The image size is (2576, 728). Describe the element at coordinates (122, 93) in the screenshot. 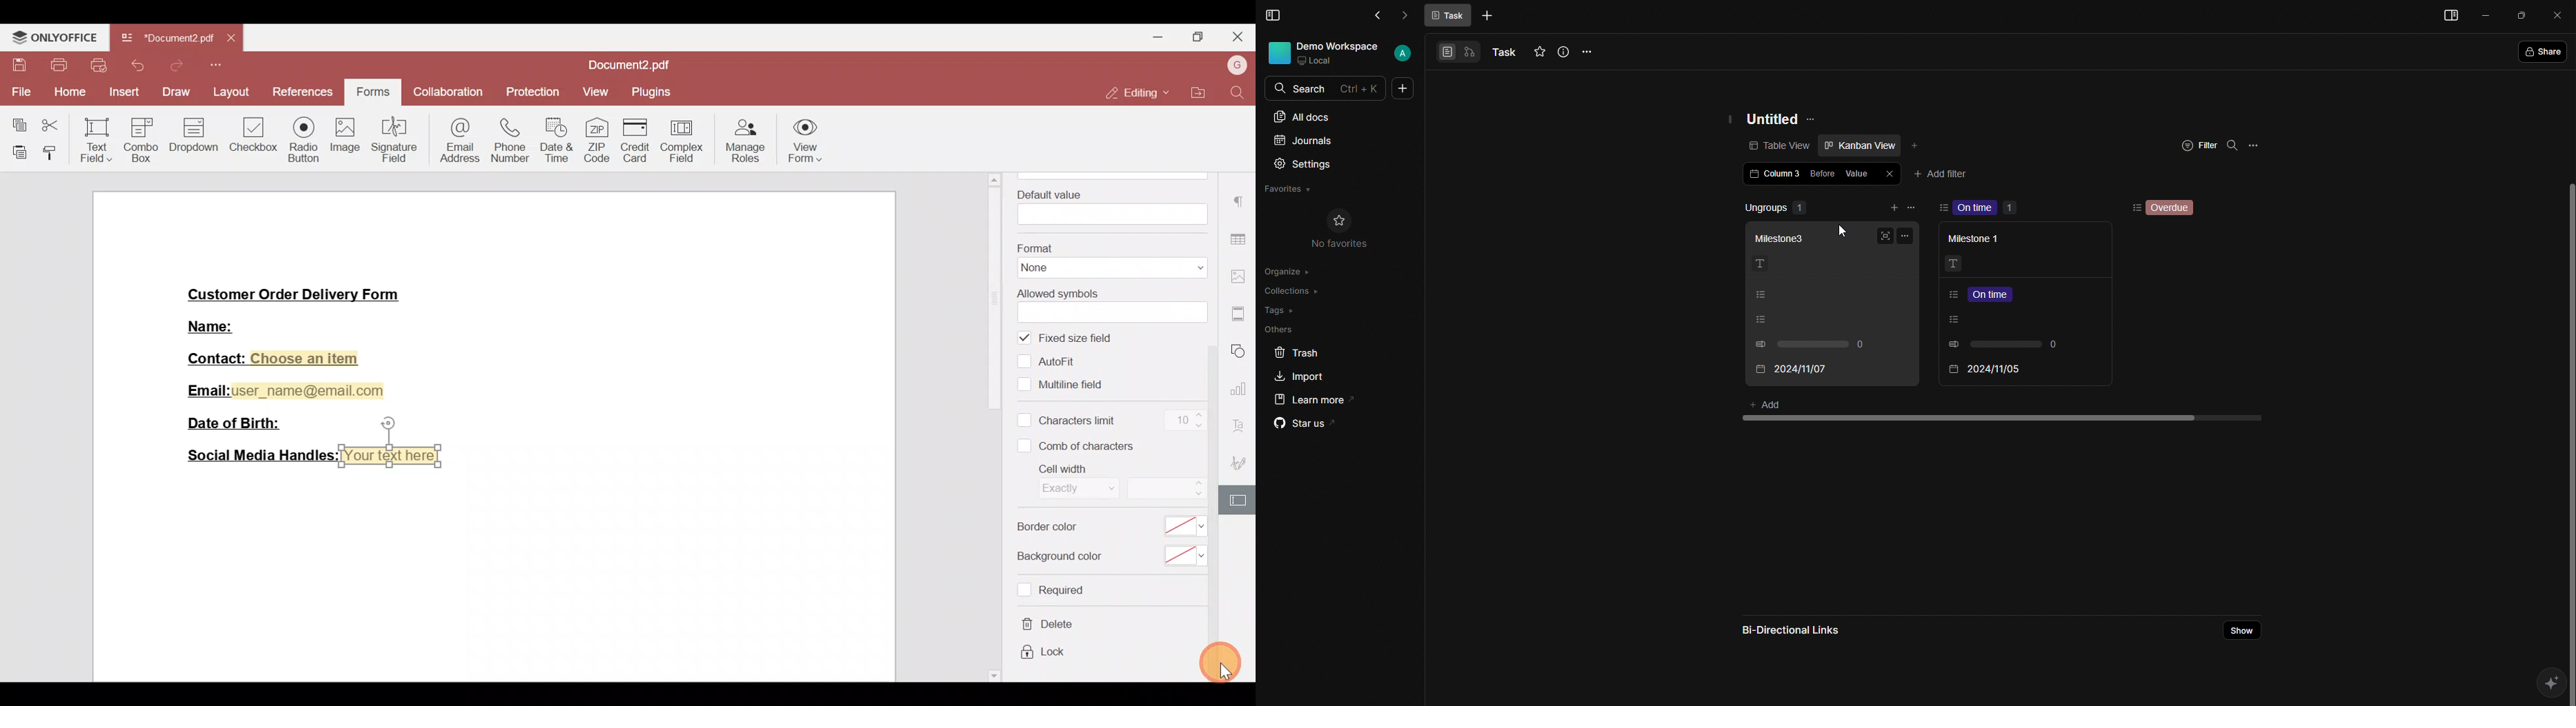

I see `Insert` at that location.